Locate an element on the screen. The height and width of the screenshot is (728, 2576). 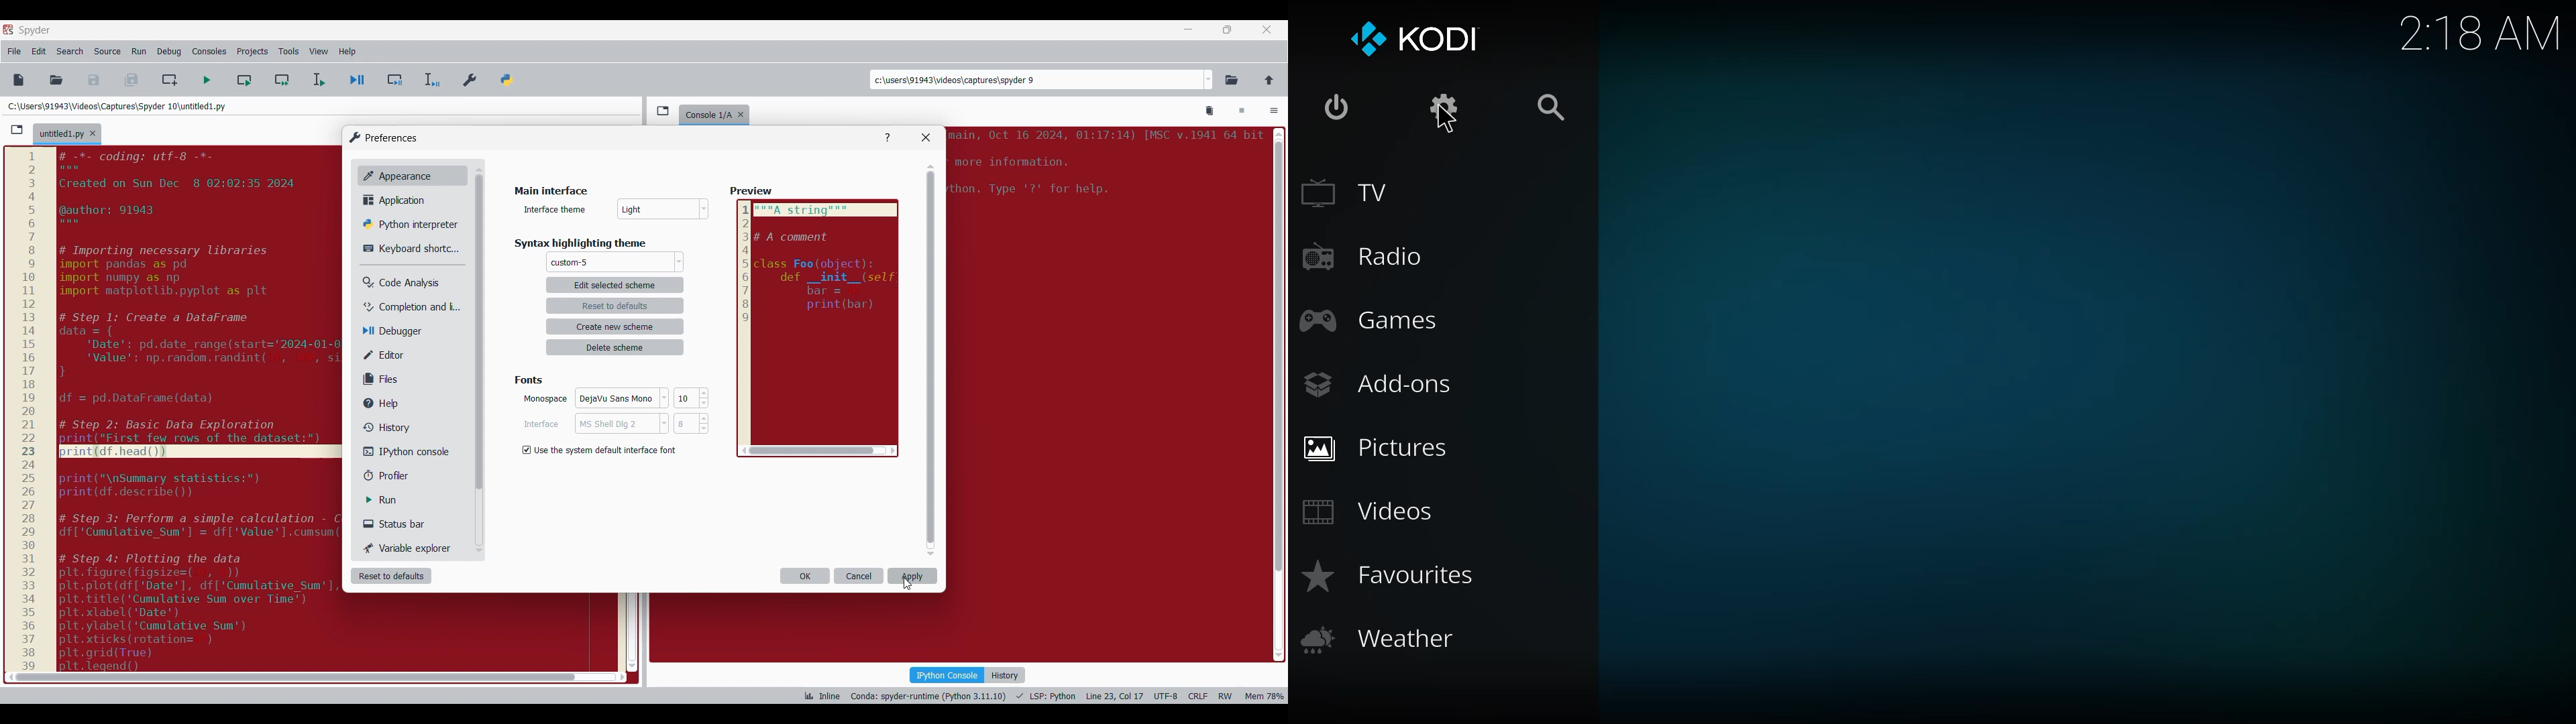
New file is located at coordinates (18, 80).